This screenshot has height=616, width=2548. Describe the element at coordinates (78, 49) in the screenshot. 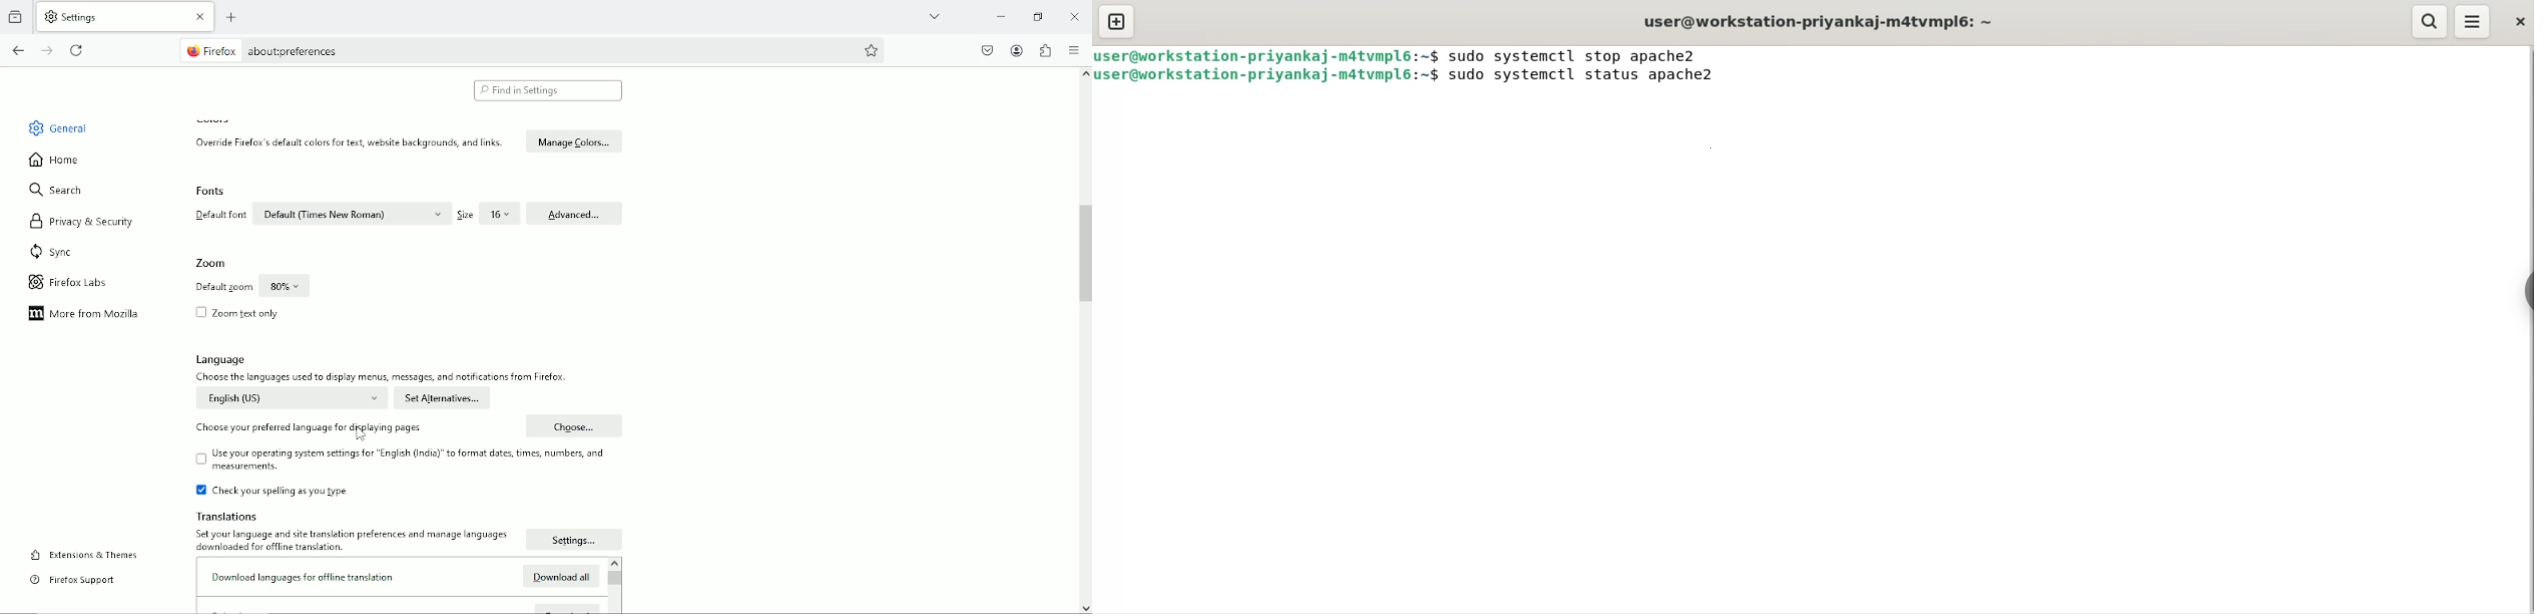

I see `reload current page` at that location.